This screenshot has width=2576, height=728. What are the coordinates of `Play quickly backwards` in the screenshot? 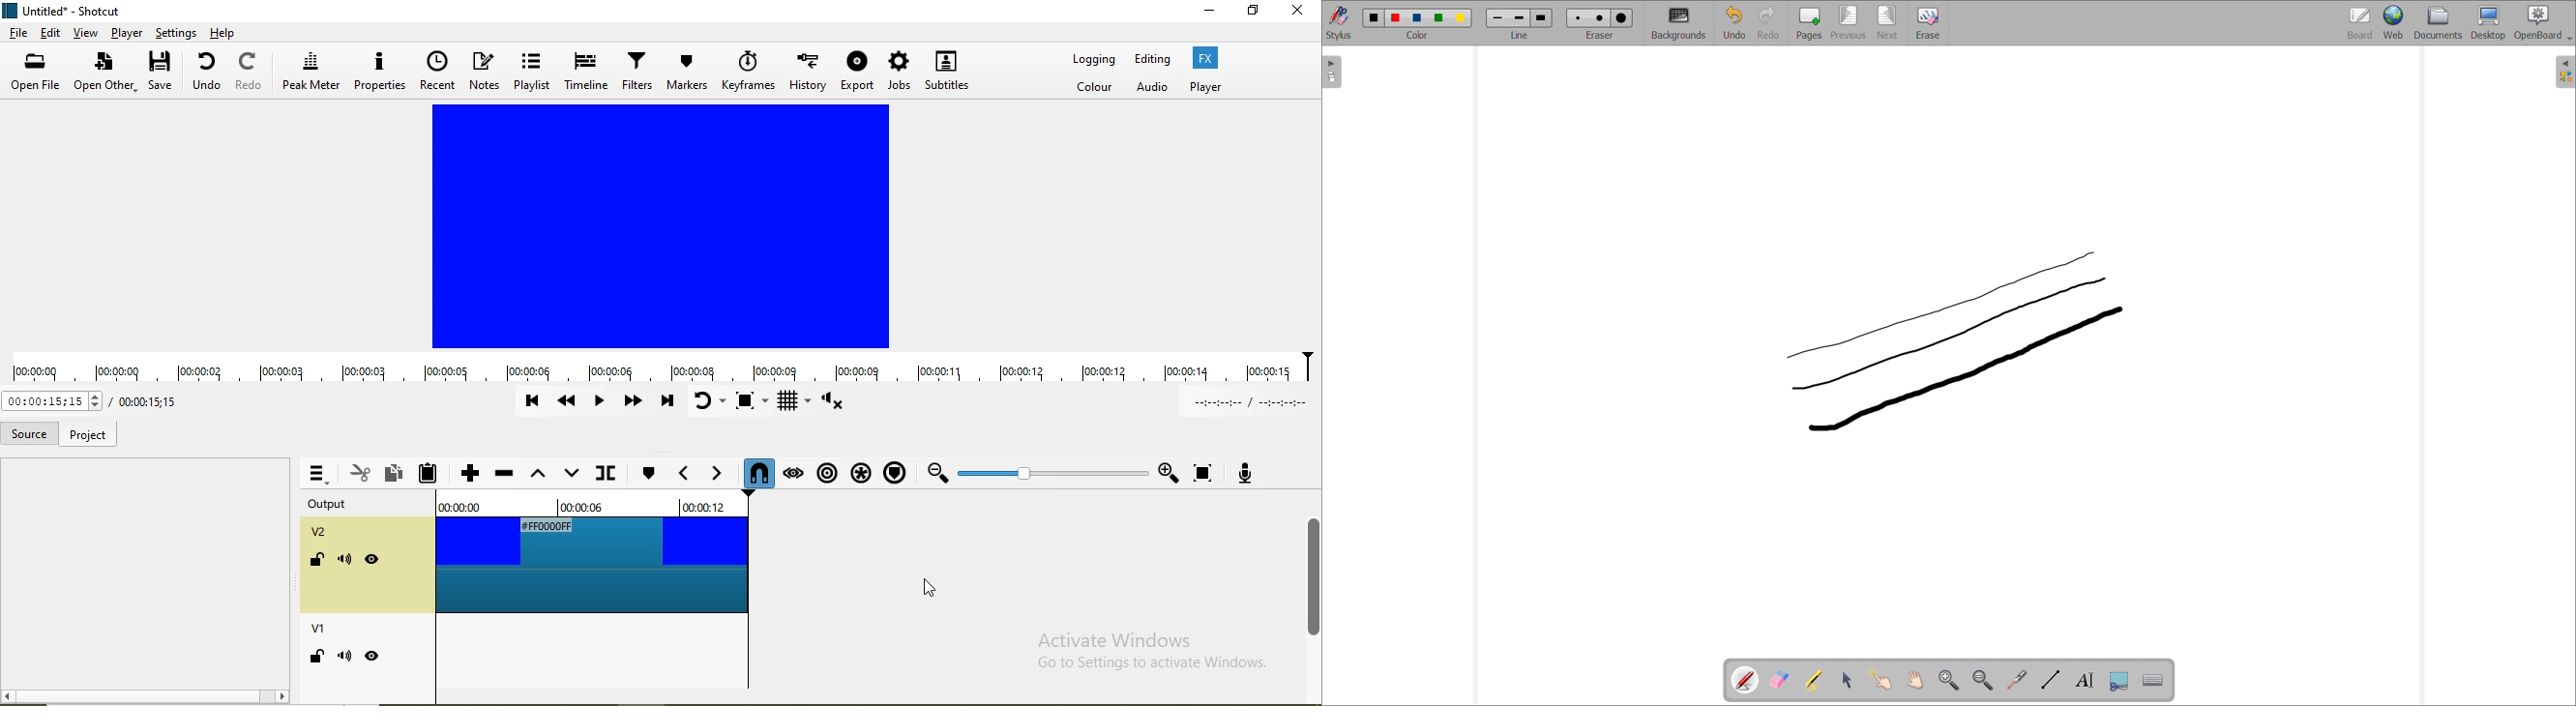 It's located at (569, 404).